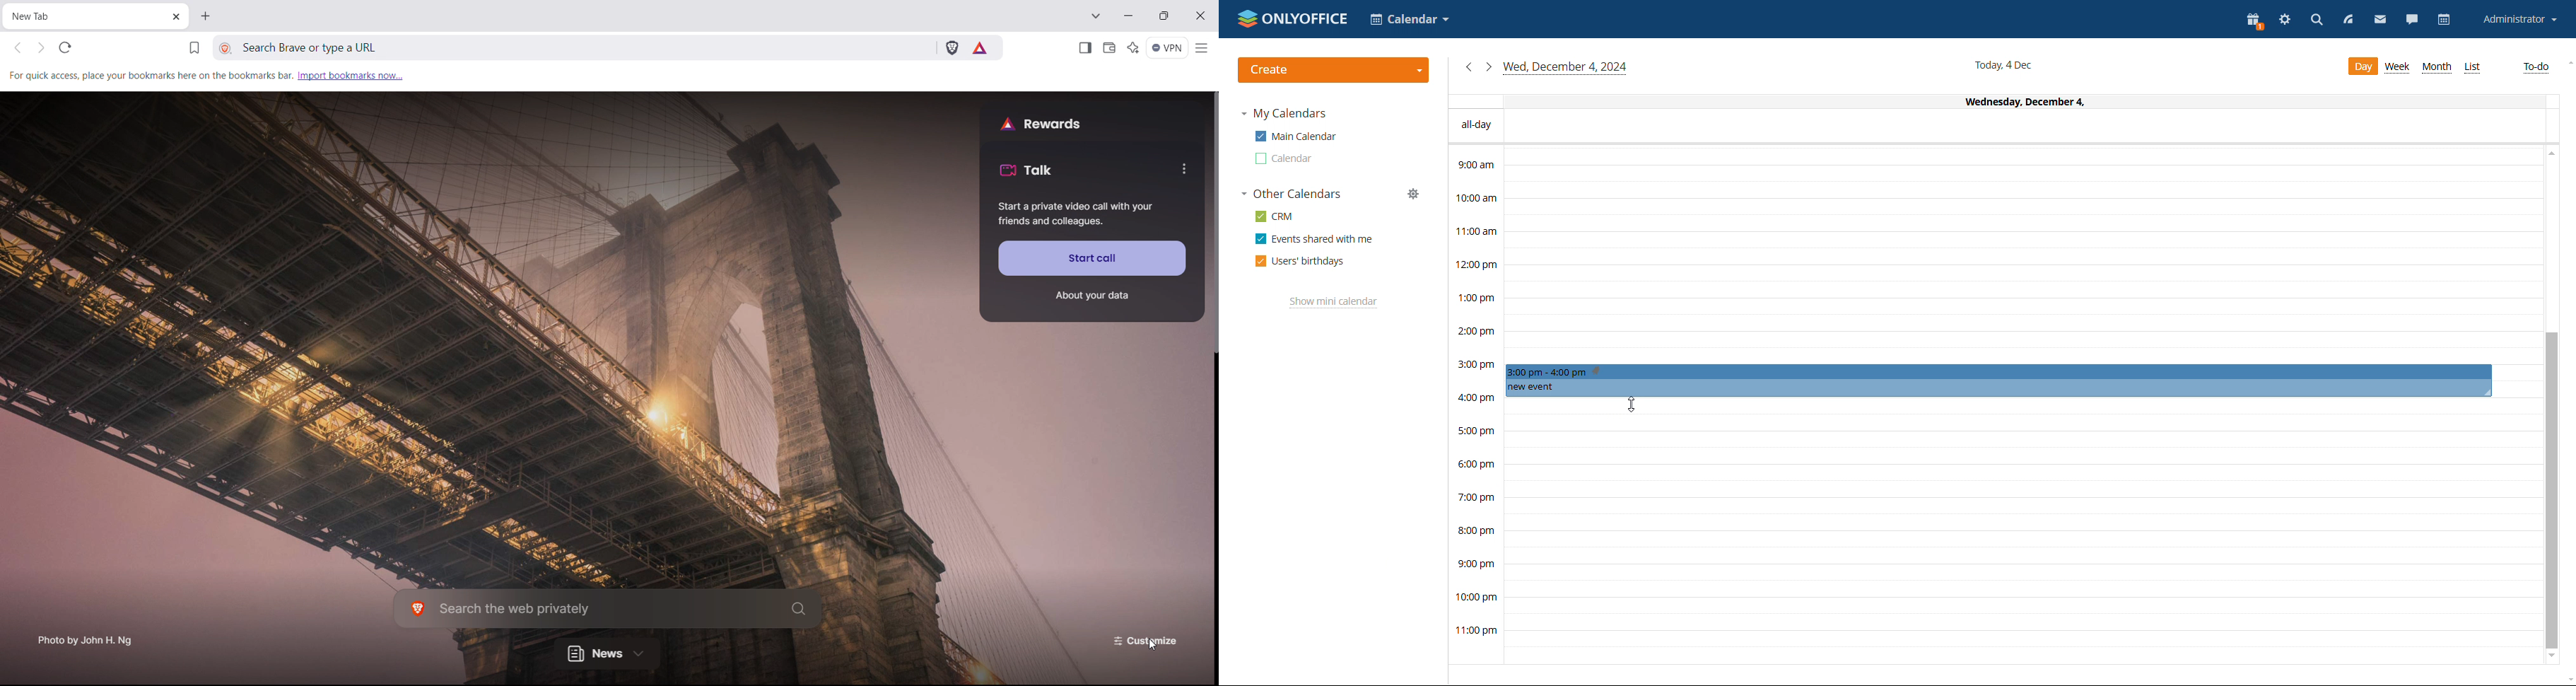  Describe the element at coordinates (2471, 68) in the screenshot. I see `list view` at that location.